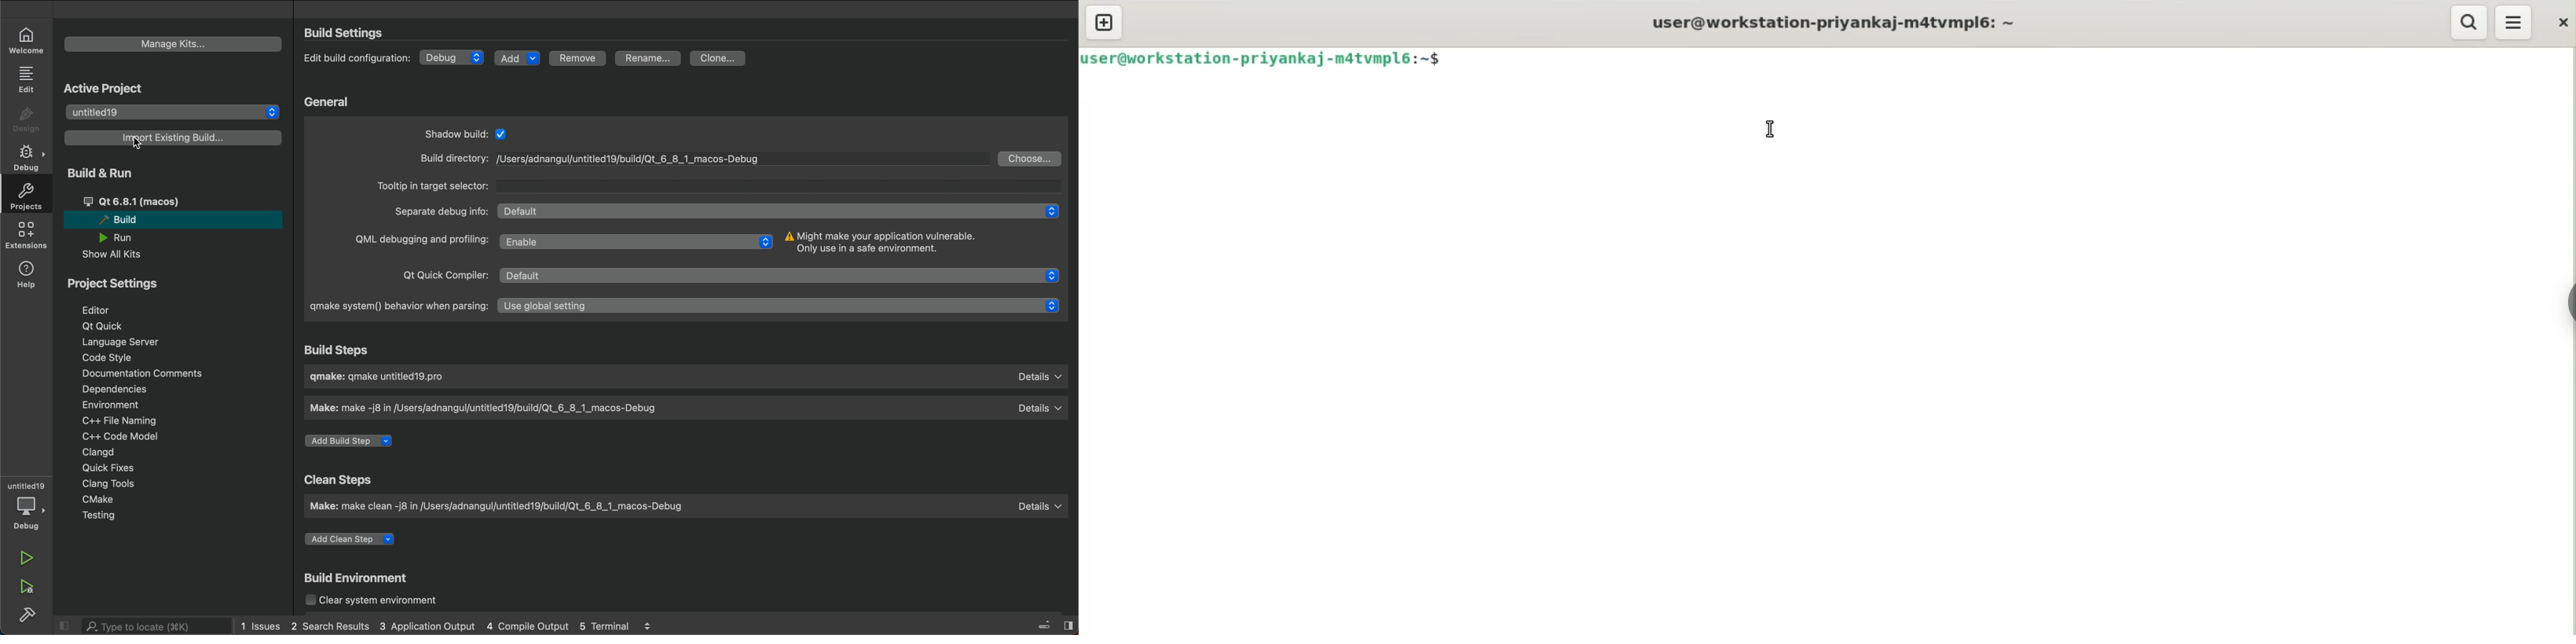 The height and width of the screenshot is (644, 2576). What do you see at coordinates (27, 39) in the screenshot?
I see `WELCOME` at bounding box center [27, 39].